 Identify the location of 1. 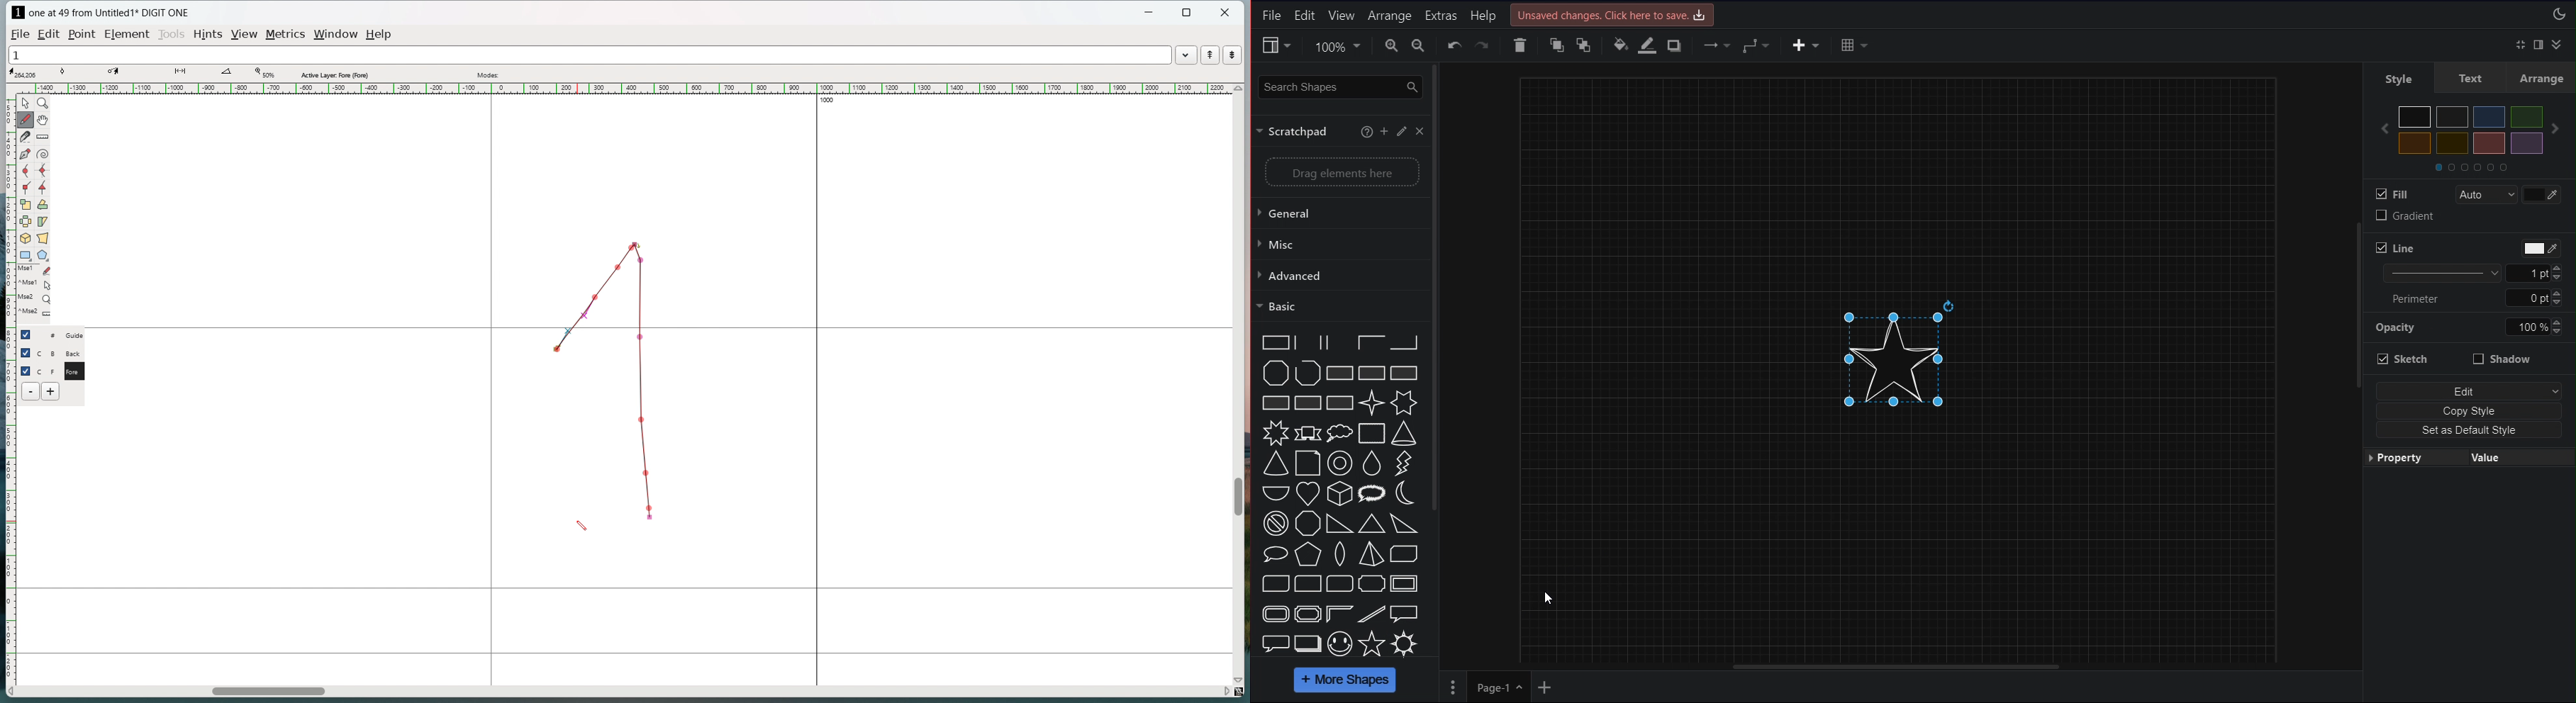
(589, 54).